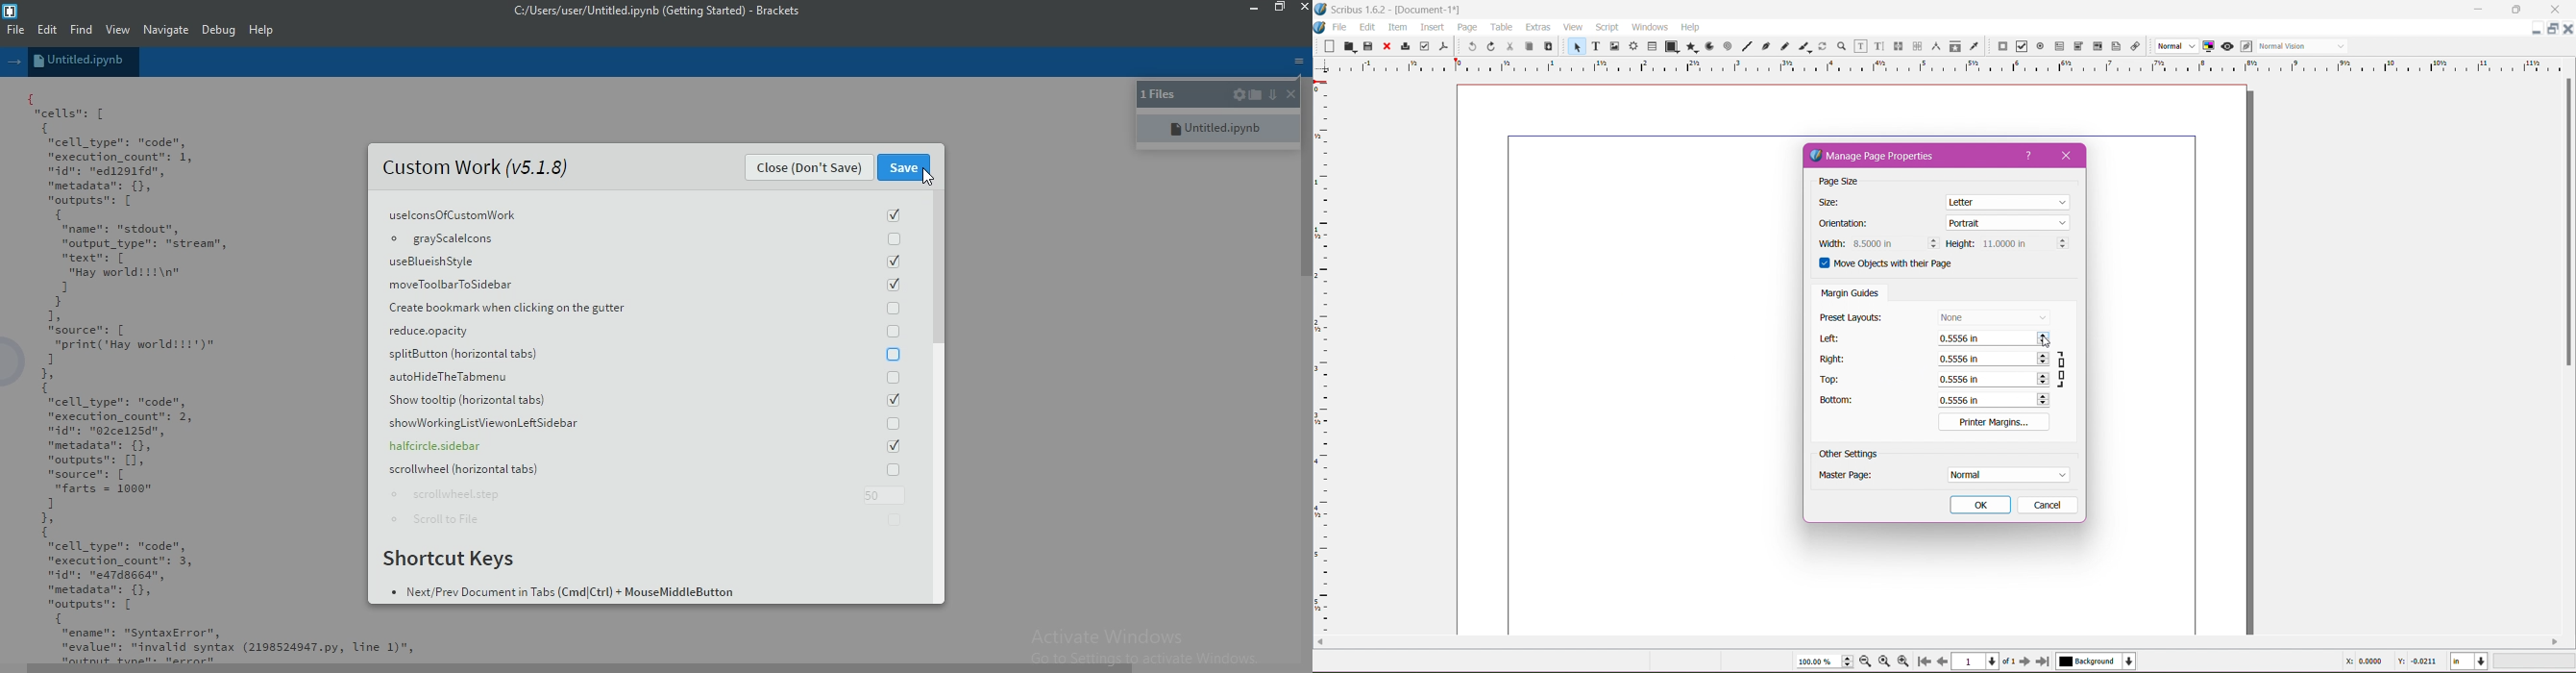  I want to click on down, so click(1272, 95).